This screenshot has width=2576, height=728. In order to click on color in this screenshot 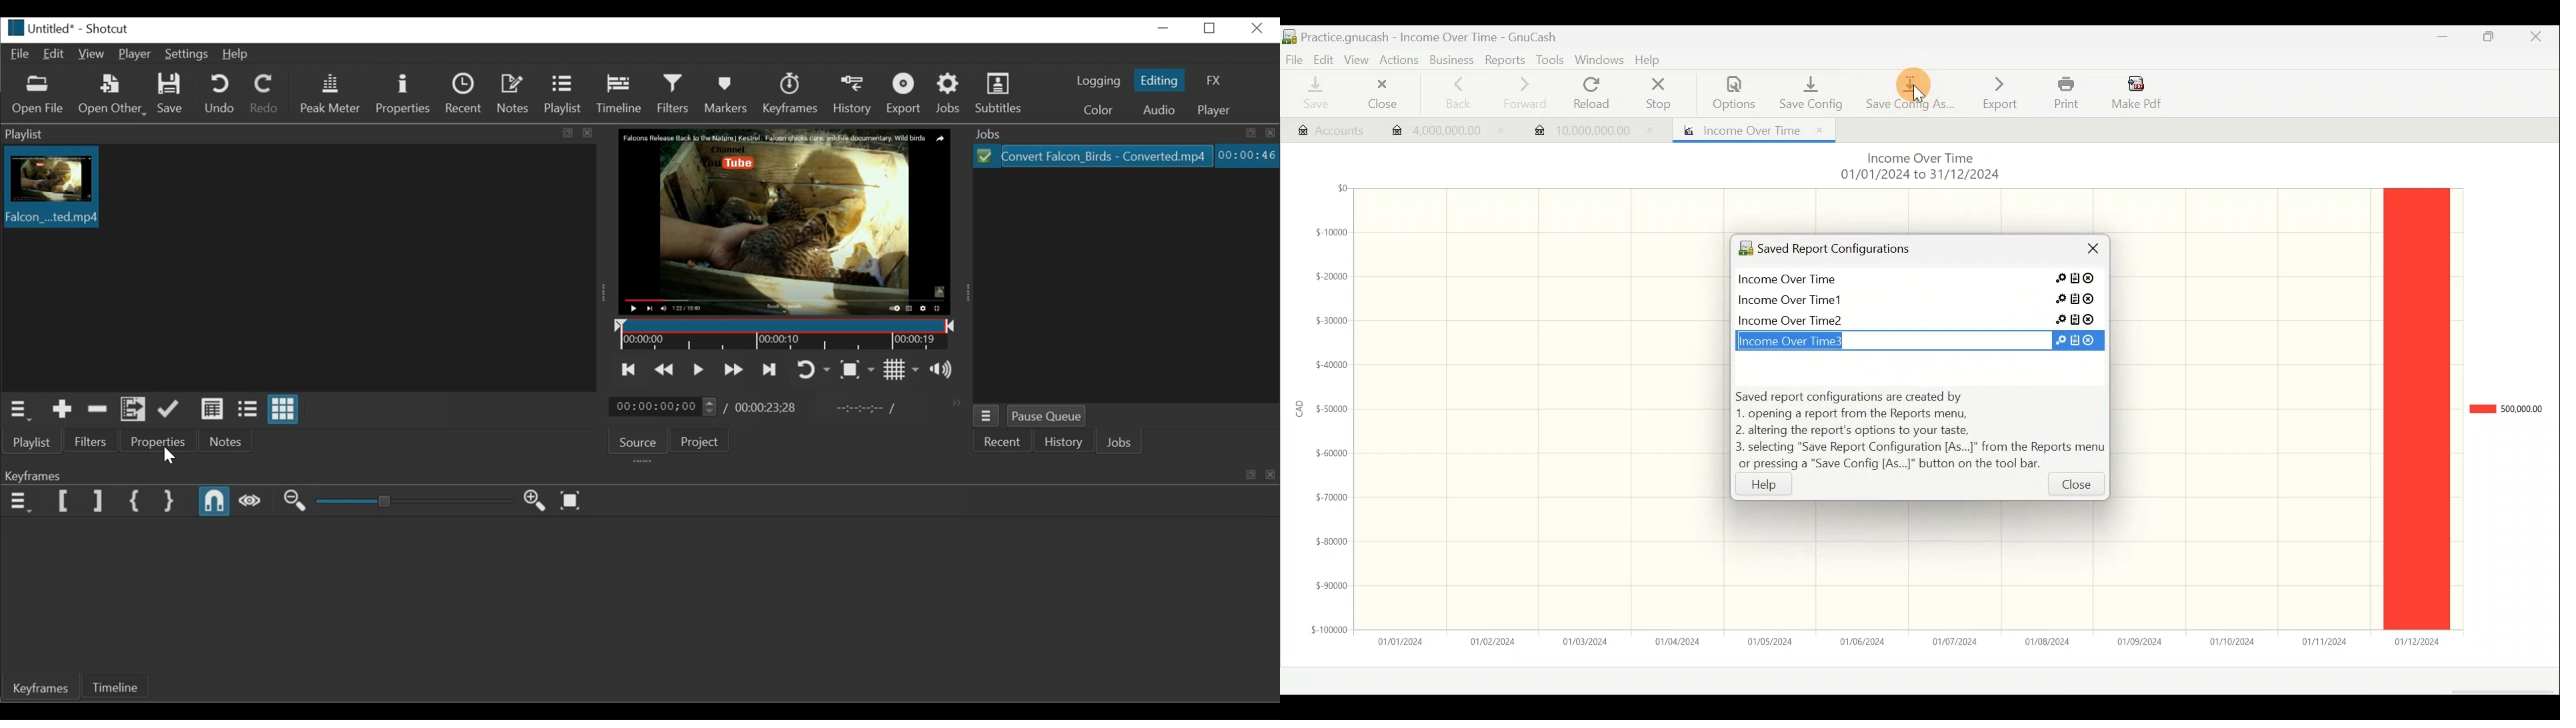, I will do `click(1099, 111)`.